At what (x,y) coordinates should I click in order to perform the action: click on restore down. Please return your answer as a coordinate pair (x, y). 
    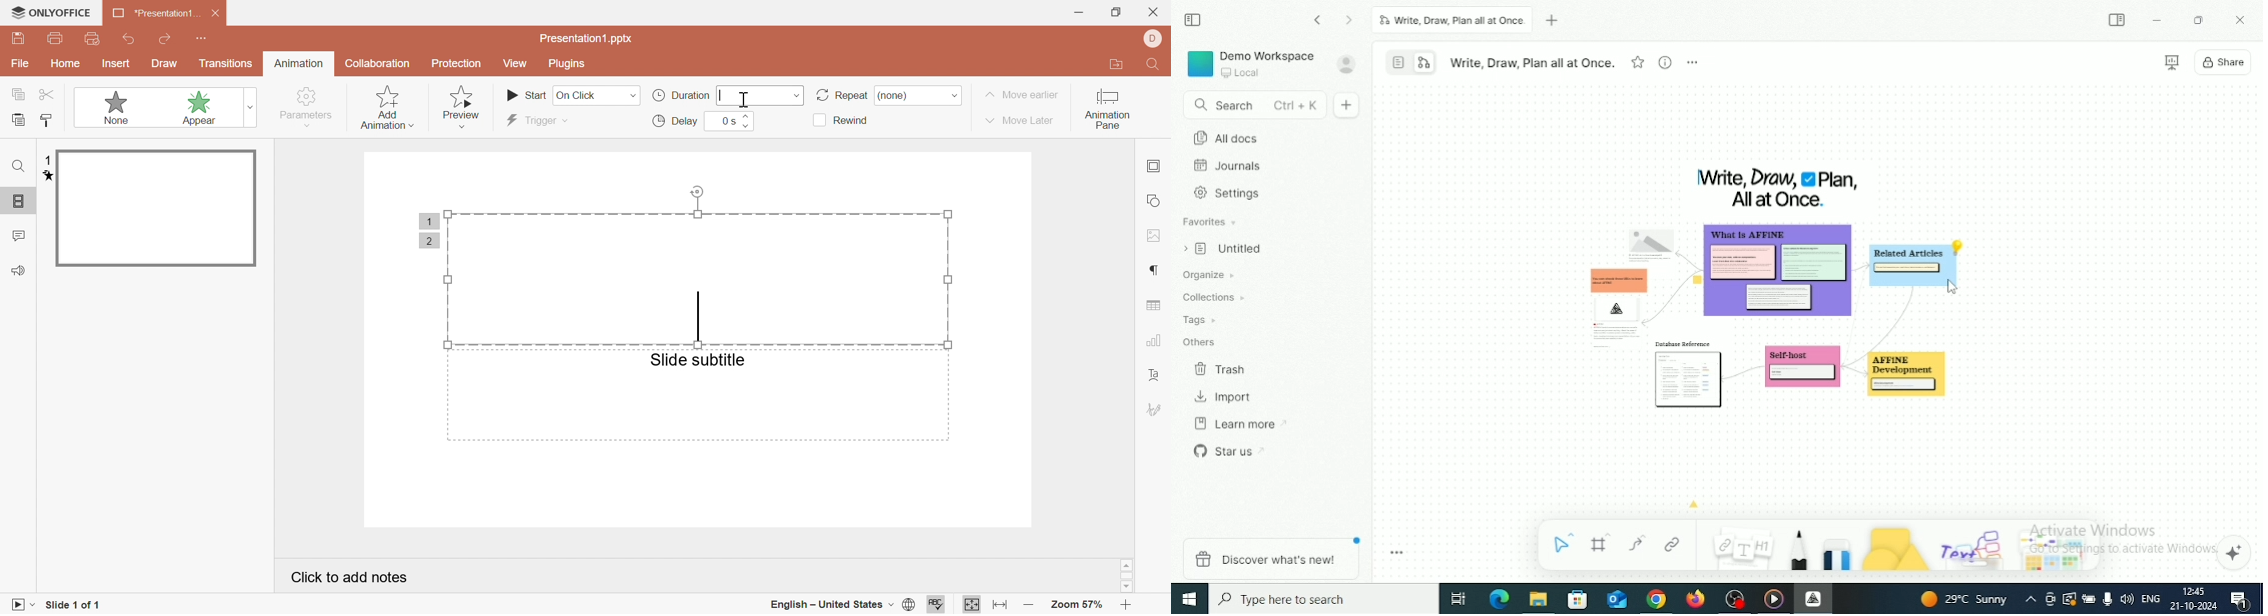
    Looking at the image, I should click on (1115, 12).